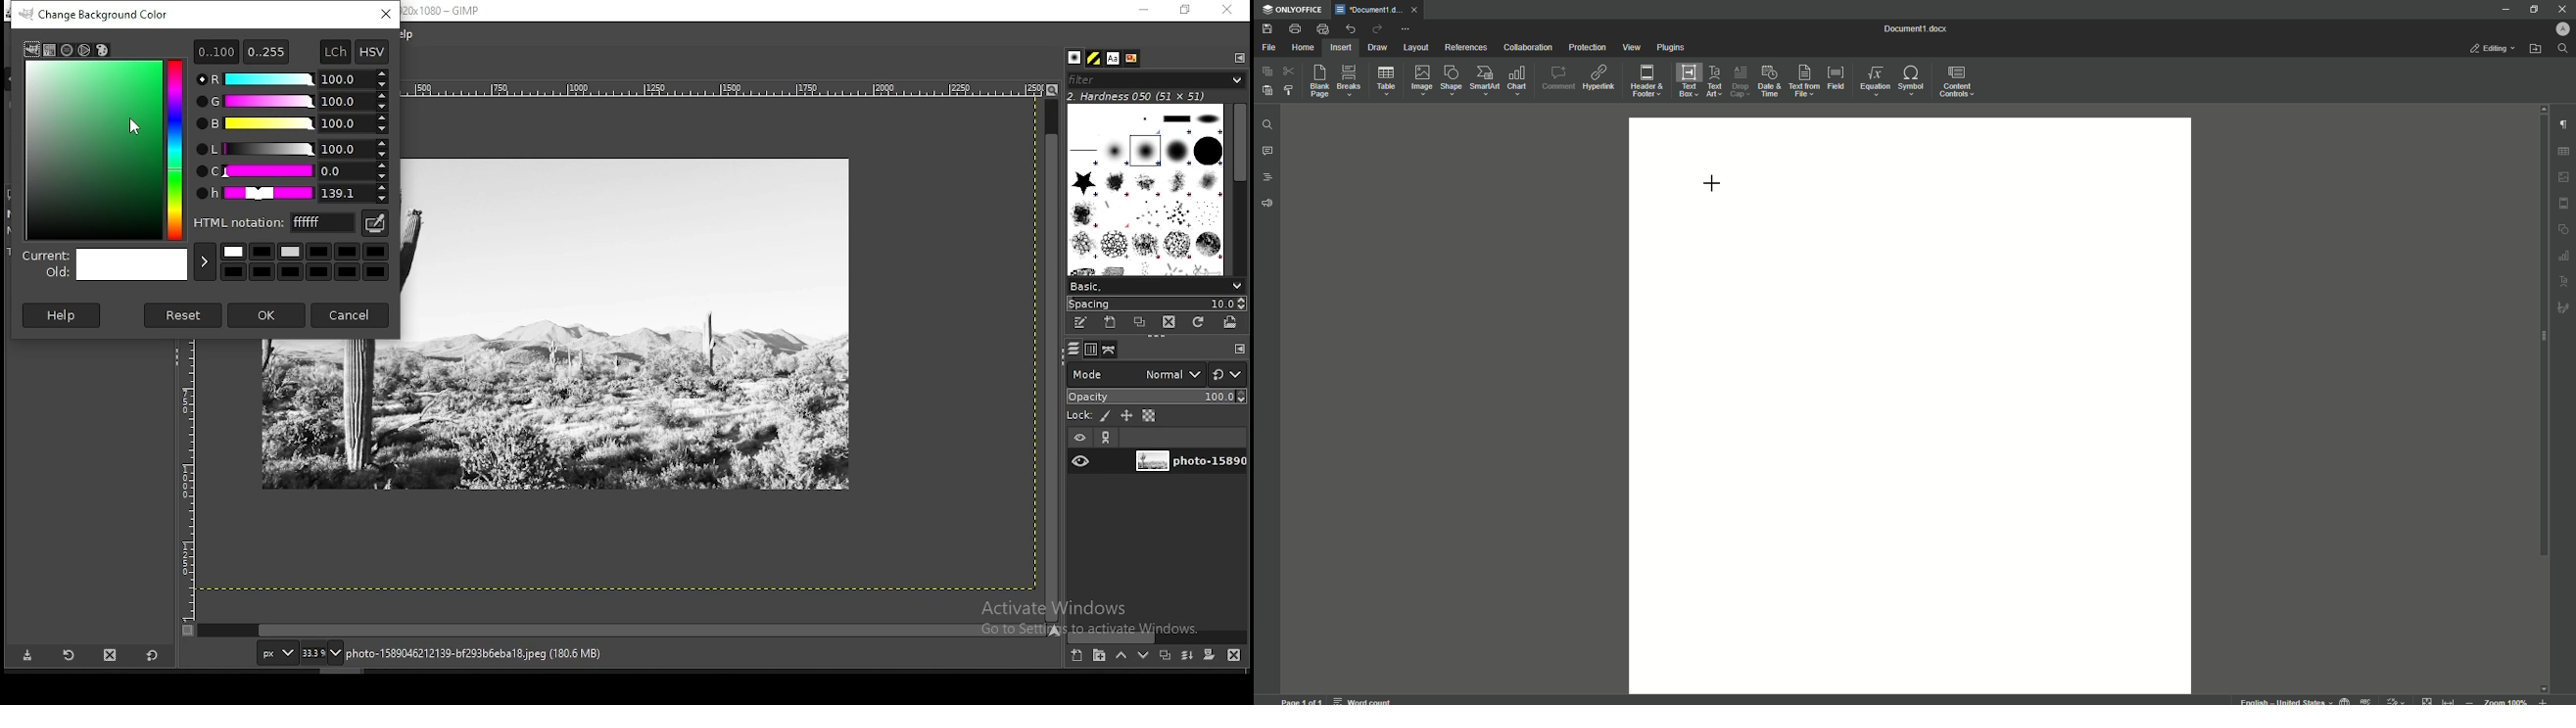 Image resolution: width=2576 pixels, height=728 pixels. Describe the element at coordinates (1376, 30) in the screenshot. I see `Redo` at that location.